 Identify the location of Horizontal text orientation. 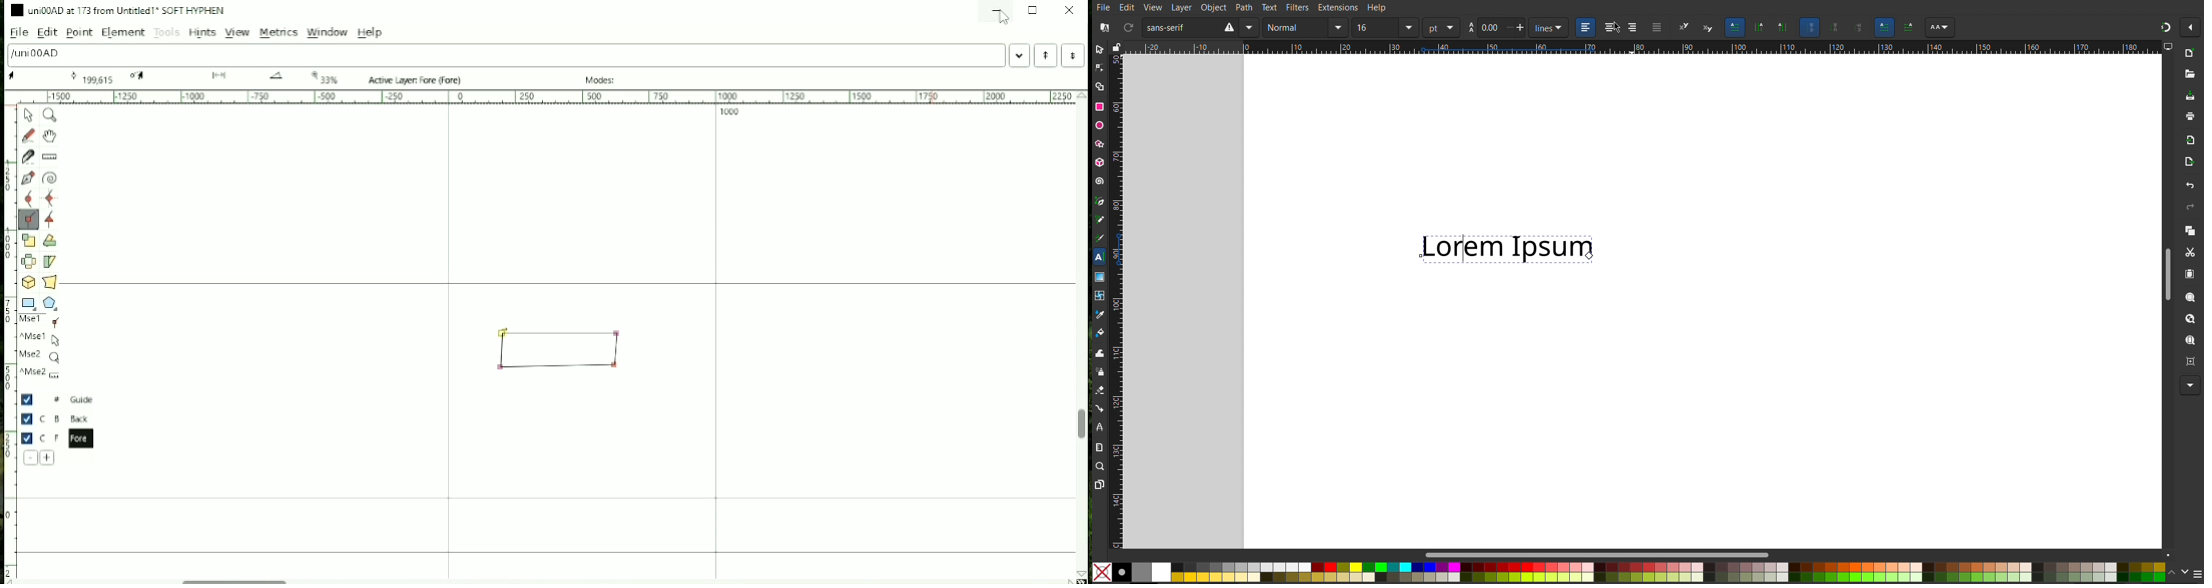
(1736, 27).